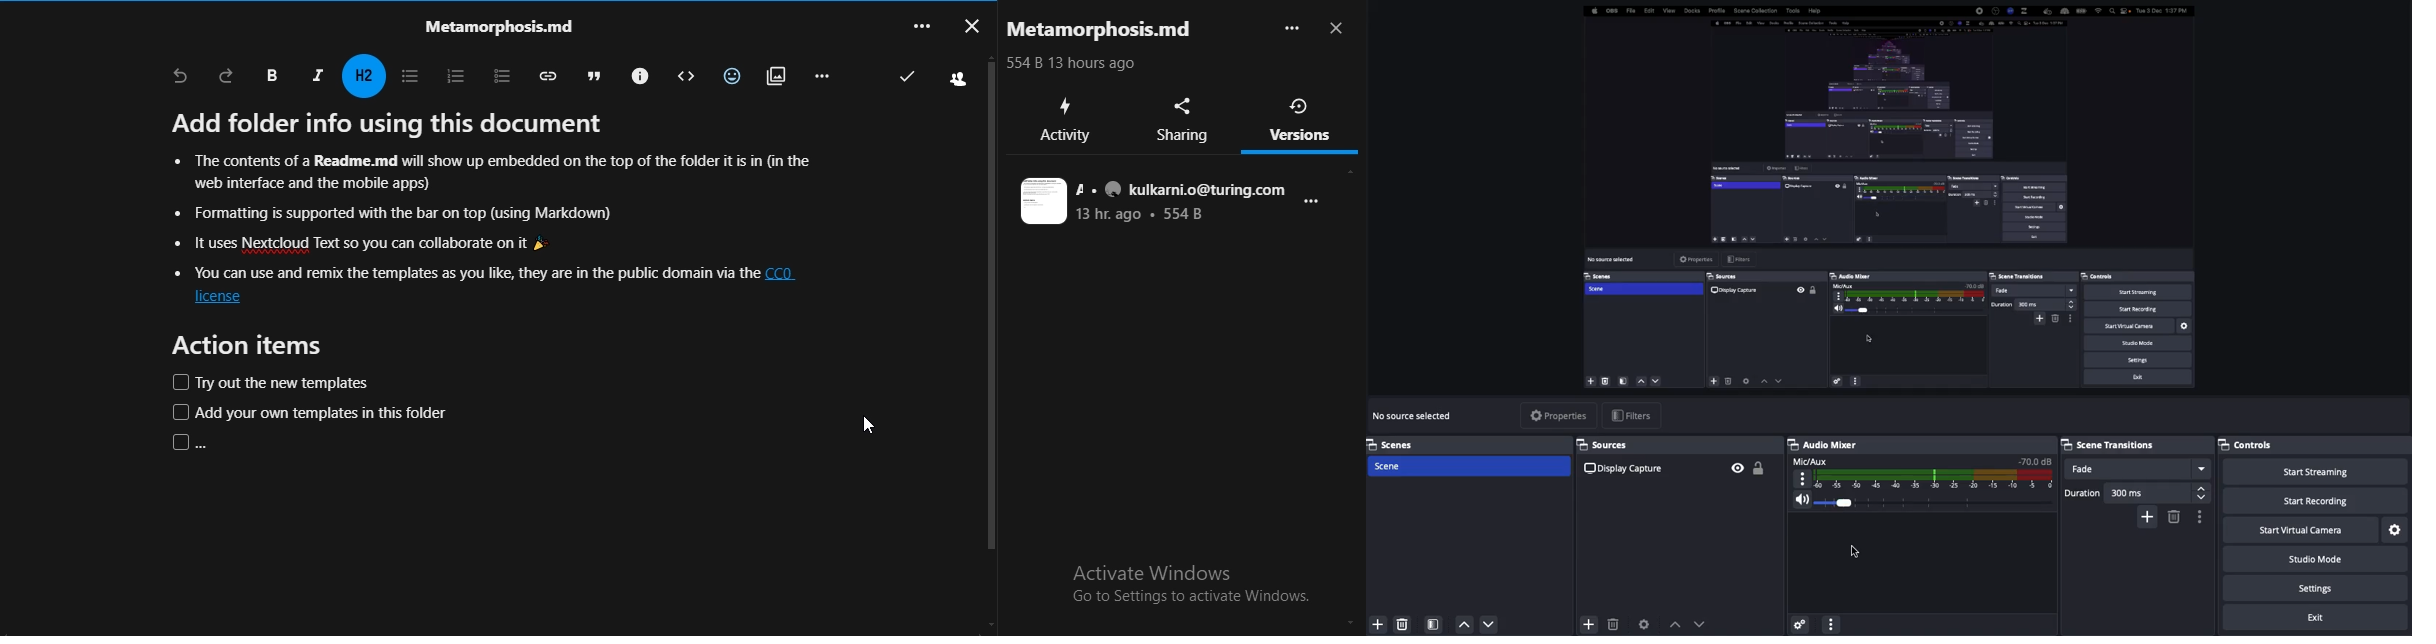 Image resolution: width=2436 pixels, height=644 pixels. Describe the element at coordinates (1919, 474) in the screenshot. I see `Audio Mixer` at that location.